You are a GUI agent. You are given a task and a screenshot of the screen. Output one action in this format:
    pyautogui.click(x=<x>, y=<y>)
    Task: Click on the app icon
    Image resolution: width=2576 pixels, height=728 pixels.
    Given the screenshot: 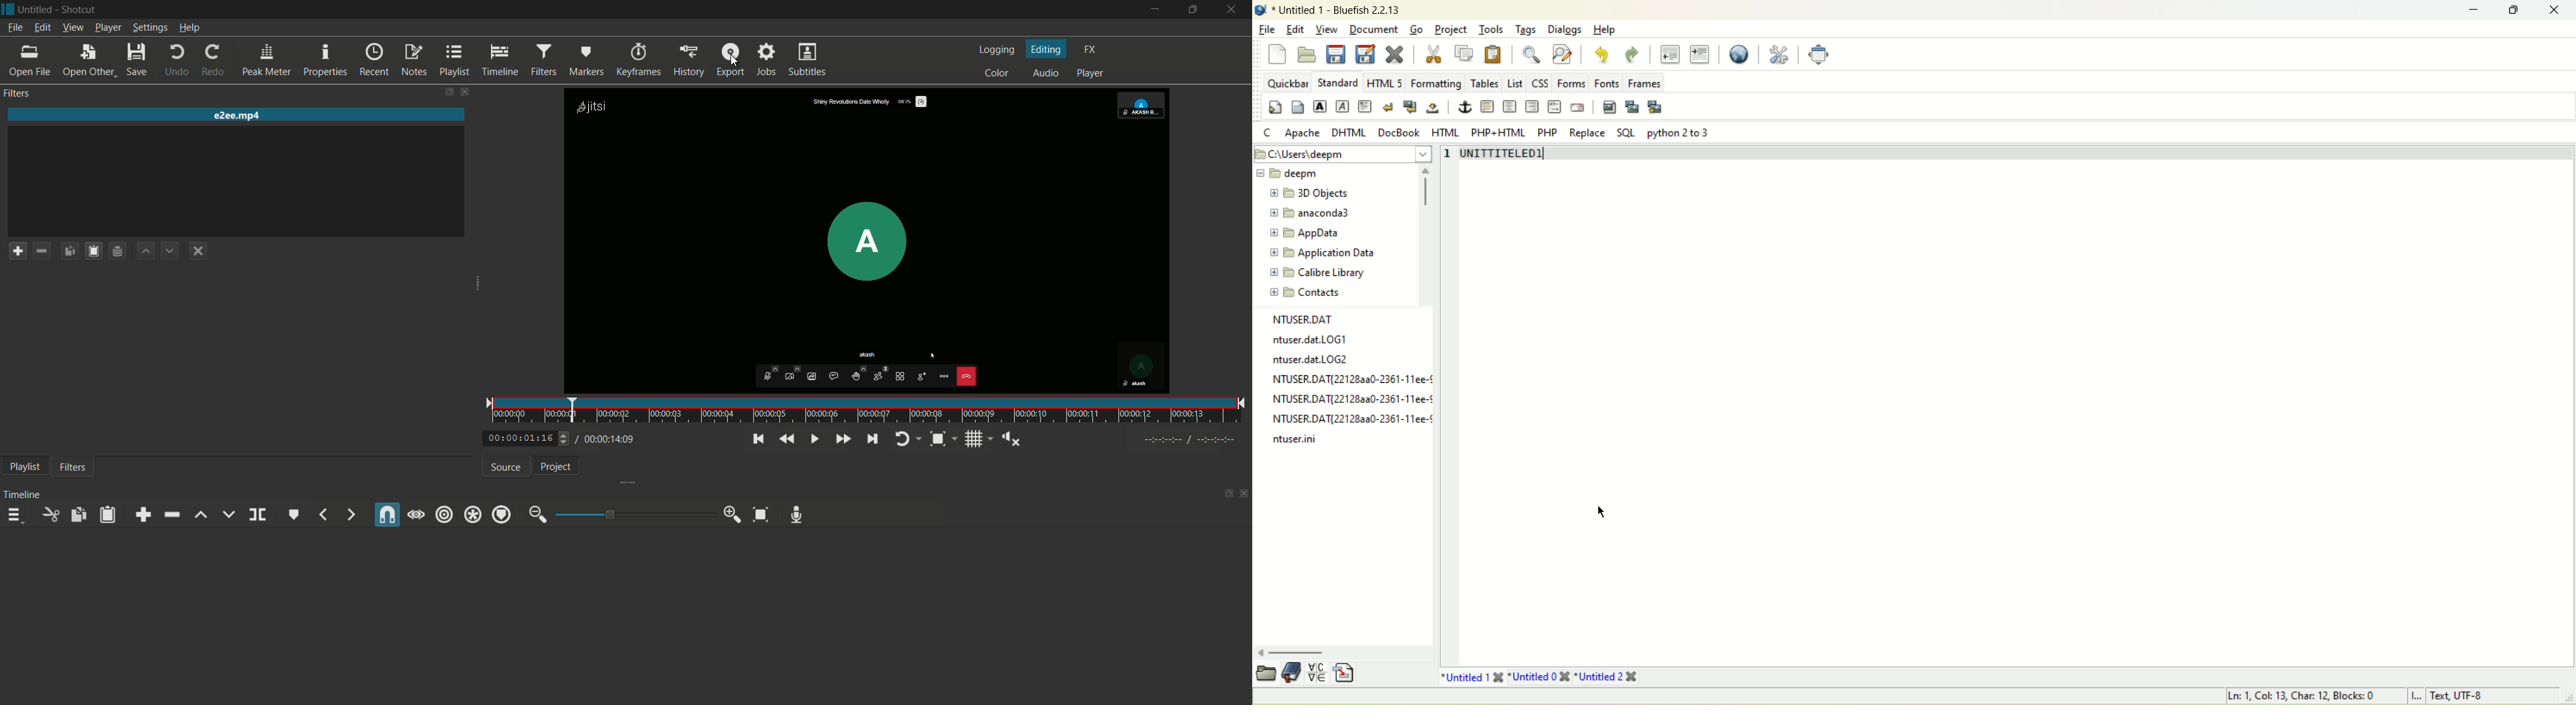 What is the action you would take?
    pyautogui.click(x=8, y=8)
    